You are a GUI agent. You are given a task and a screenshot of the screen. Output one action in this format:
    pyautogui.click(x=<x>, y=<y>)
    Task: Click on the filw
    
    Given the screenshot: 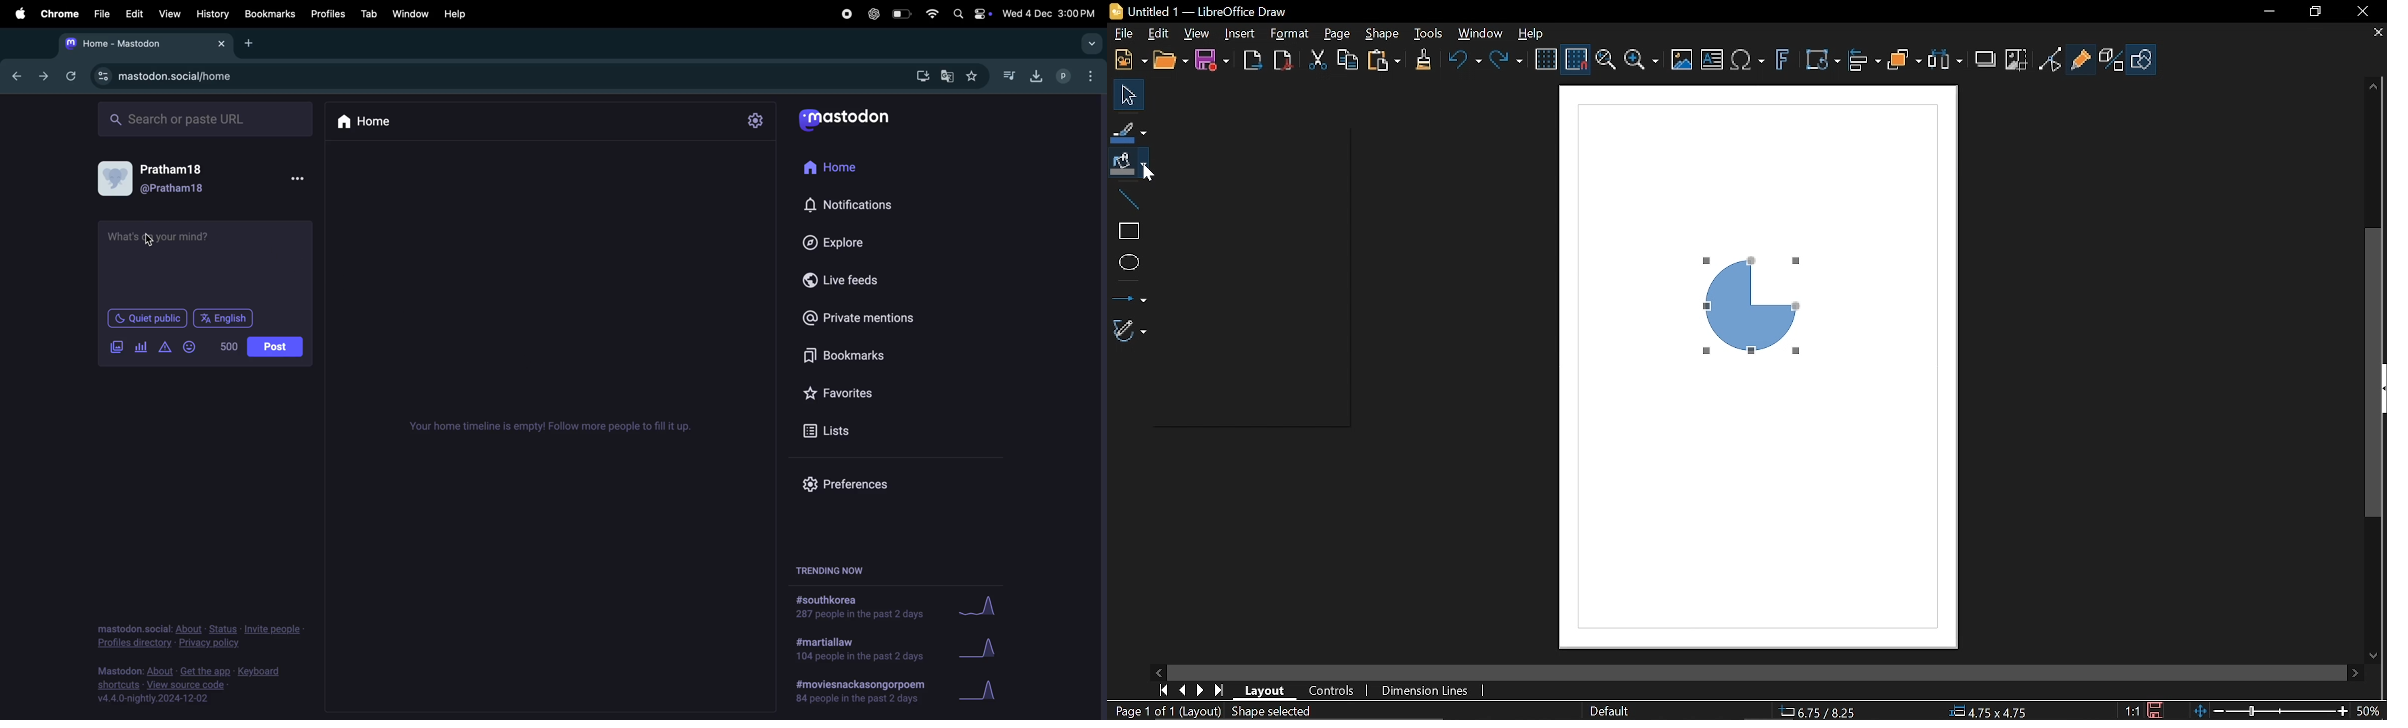 What is the action you would take?
    pyautogui.click(x=99, y=14)
    